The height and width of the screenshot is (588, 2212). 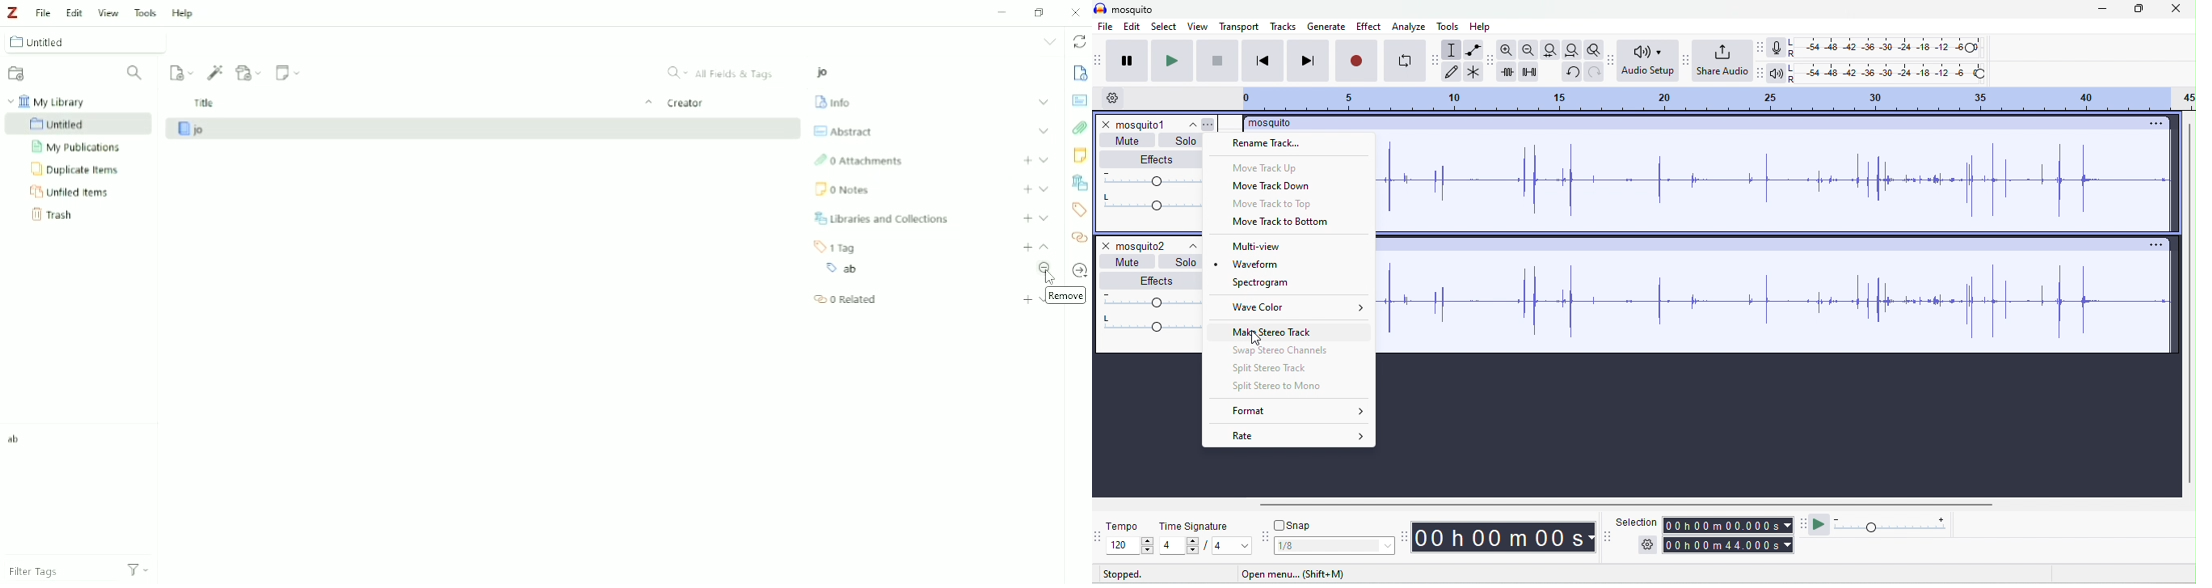 I want to click on Abstract, so click(x=1079, y=101).